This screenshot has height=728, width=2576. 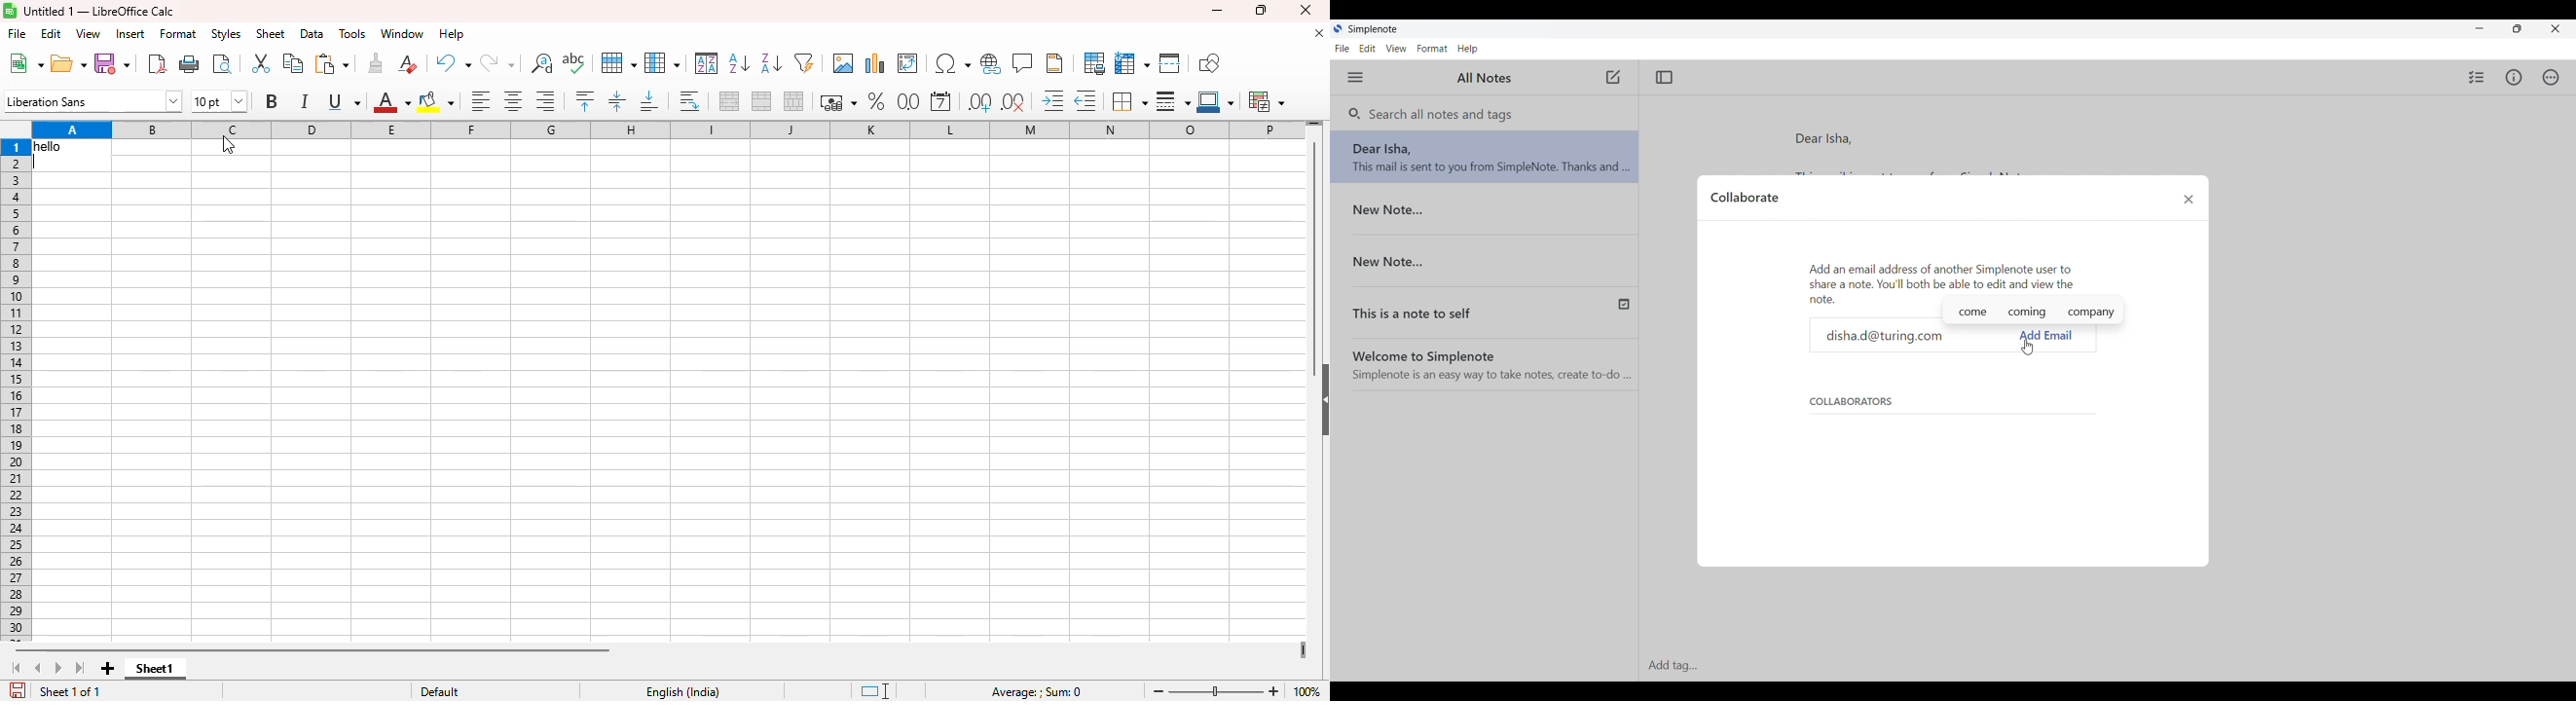 What do you see at coordinates (1319, 33) in the screenshot?
I see `close document` at bounding box center [1319, 33].